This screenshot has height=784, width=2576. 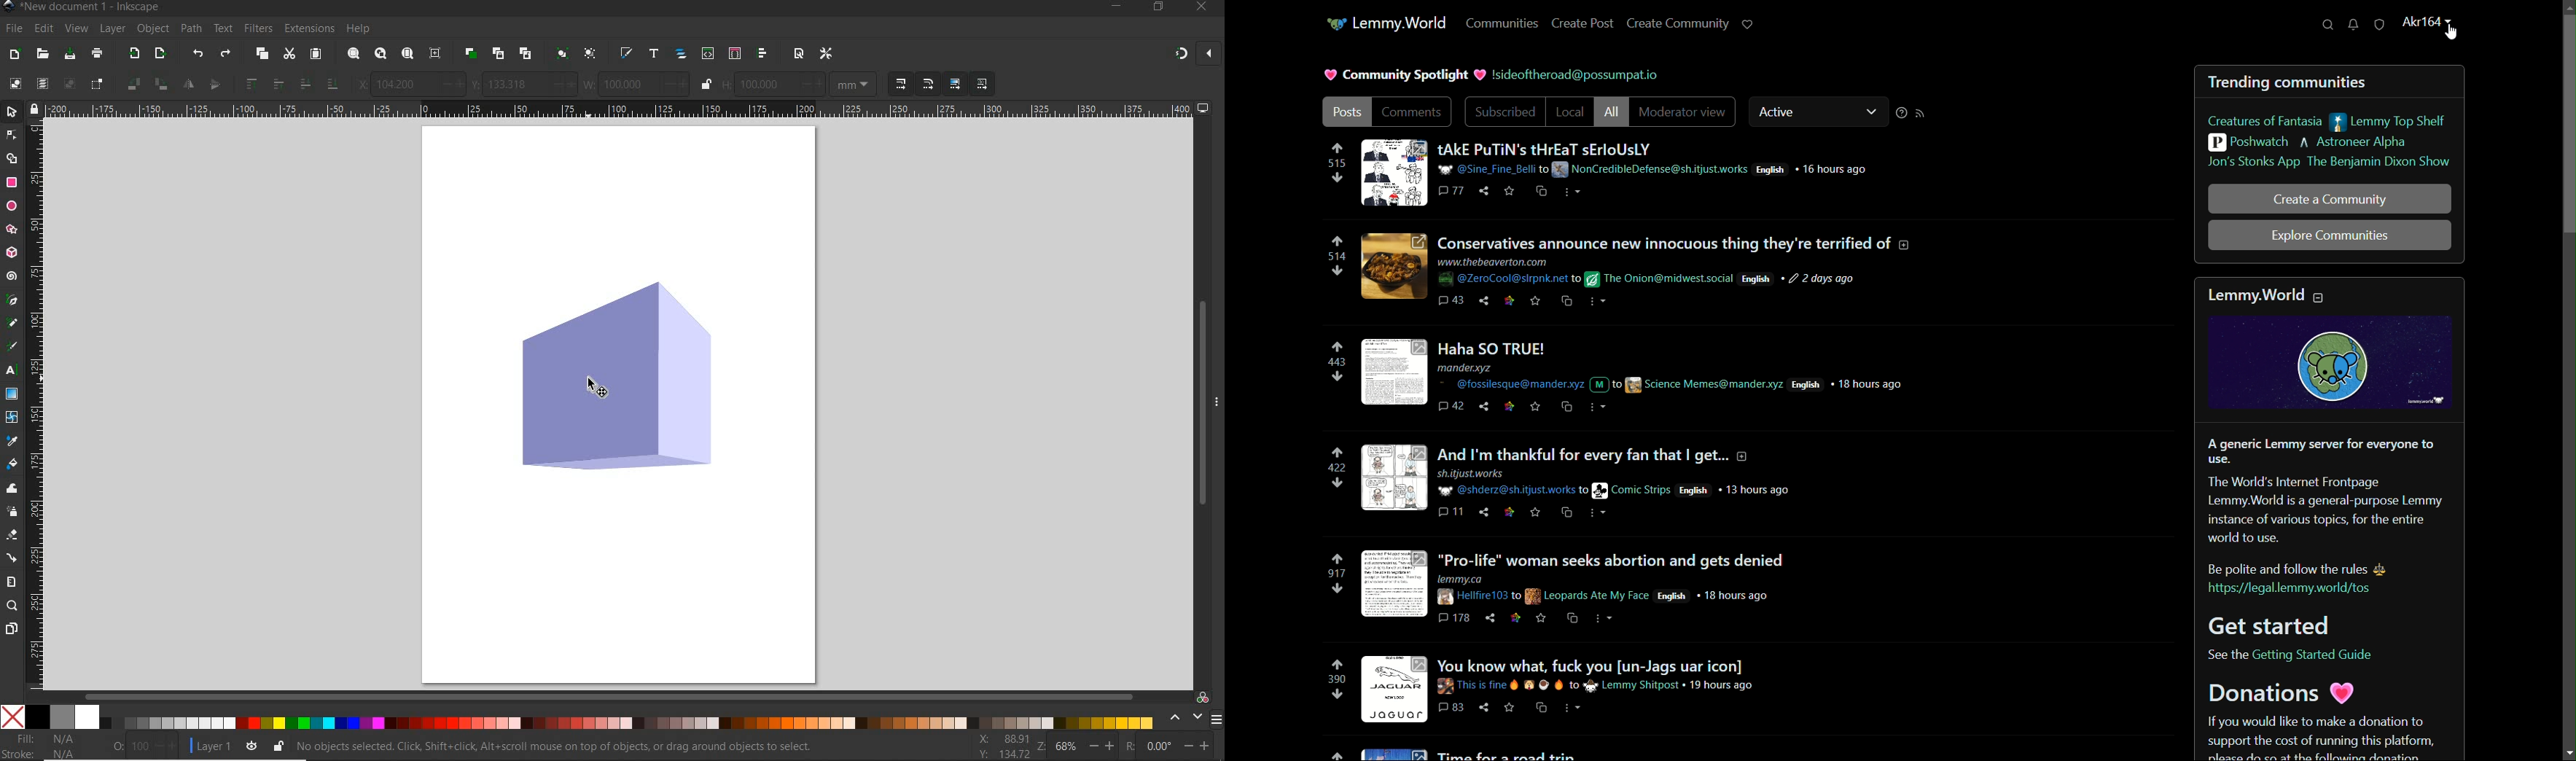 I want to click on 0, so click(x=1161, y=746).